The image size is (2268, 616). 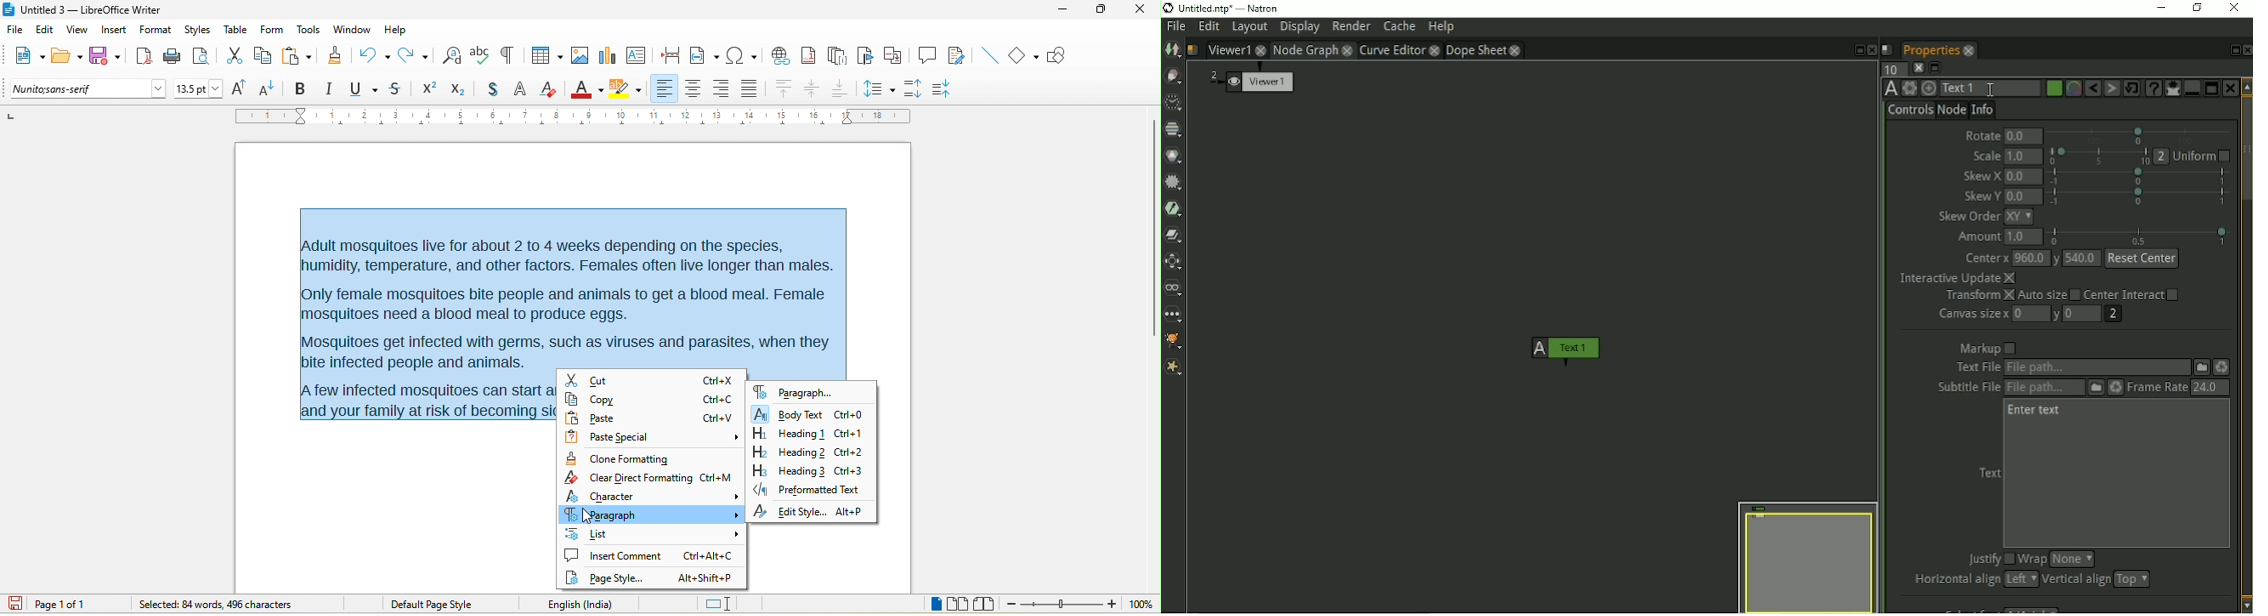 I want to click on tools, so click(x=308, y=31).